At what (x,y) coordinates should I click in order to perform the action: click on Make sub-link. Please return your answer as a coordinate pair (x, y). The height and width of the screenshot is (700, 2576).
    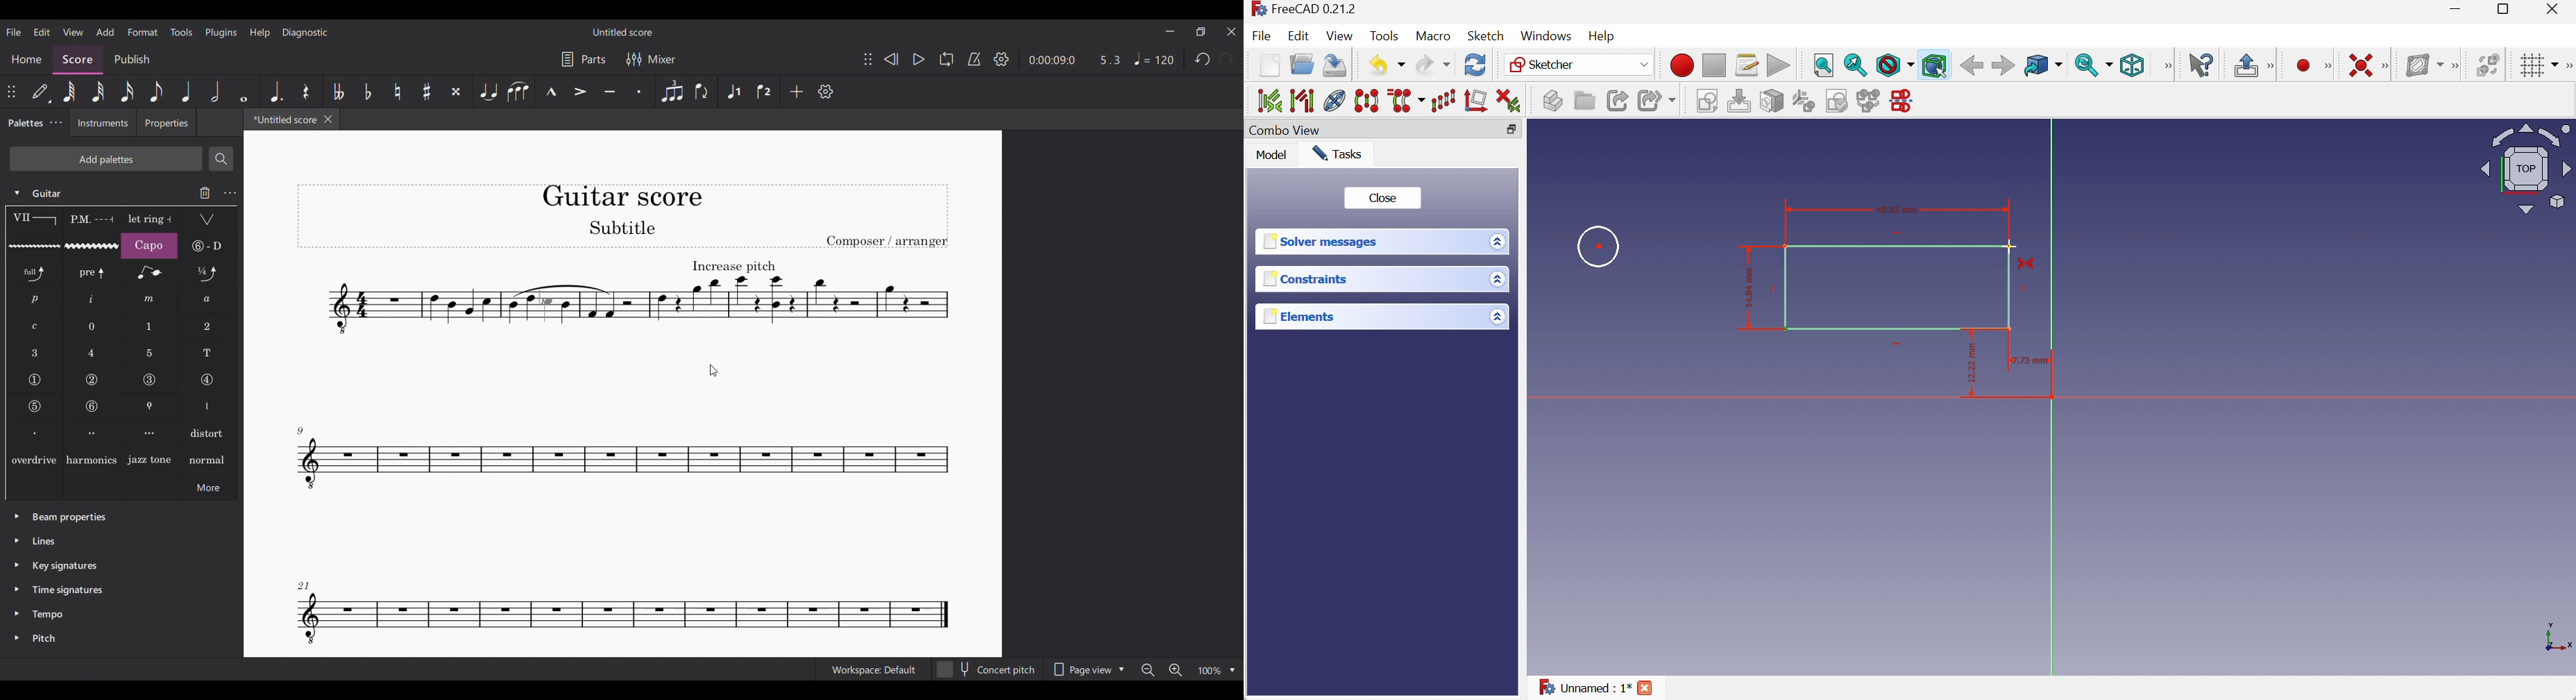
    Looking at the image, I should click on (1658, 101).